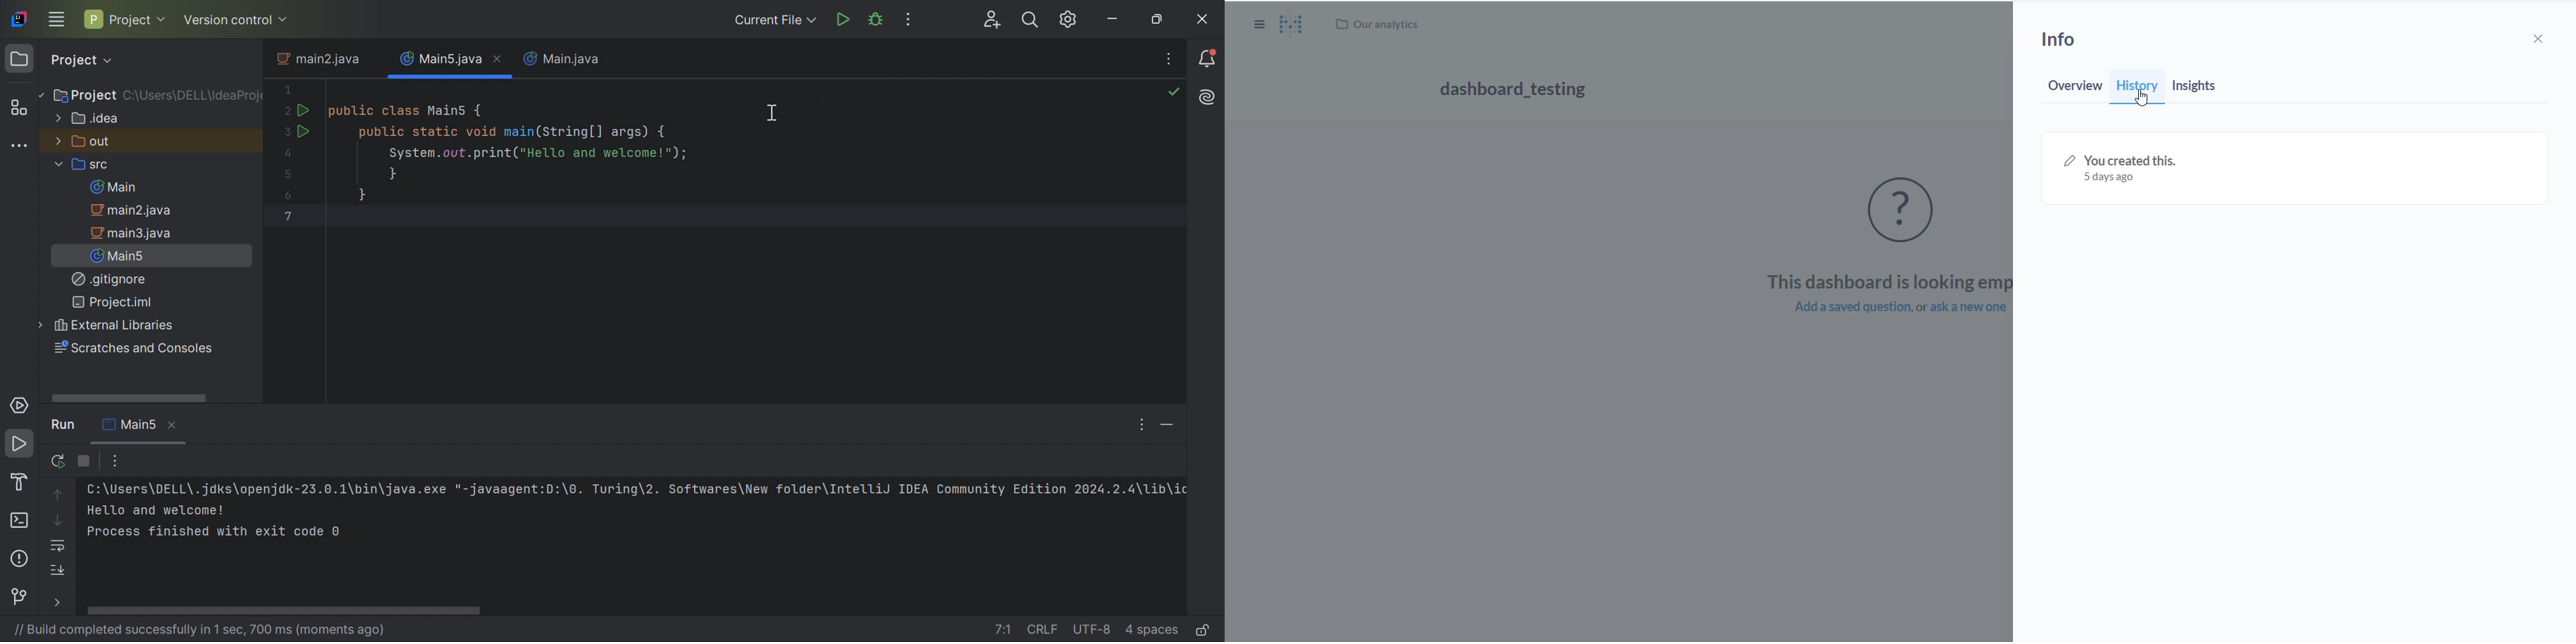 This screenshot has height=644, width=2576. Describe the element at coordinates (1202, 631) in the screenshot. I see `Make file read-only` at that location.